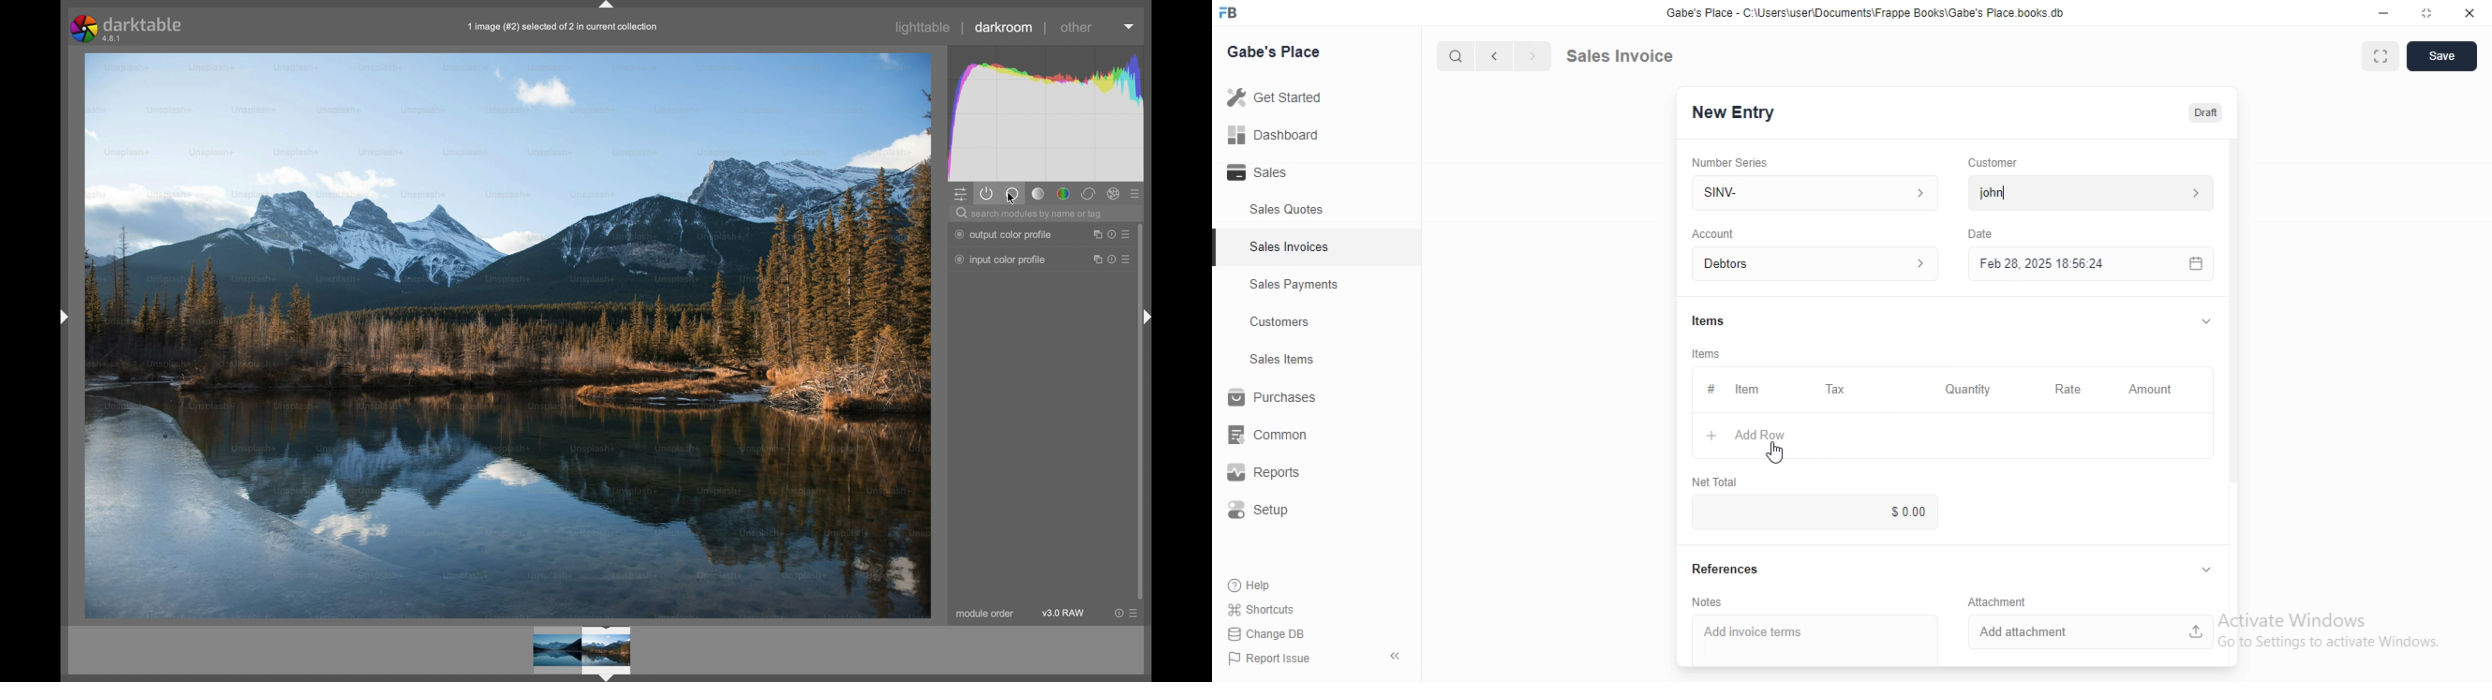  I want to click on References, so click(1728, 571).